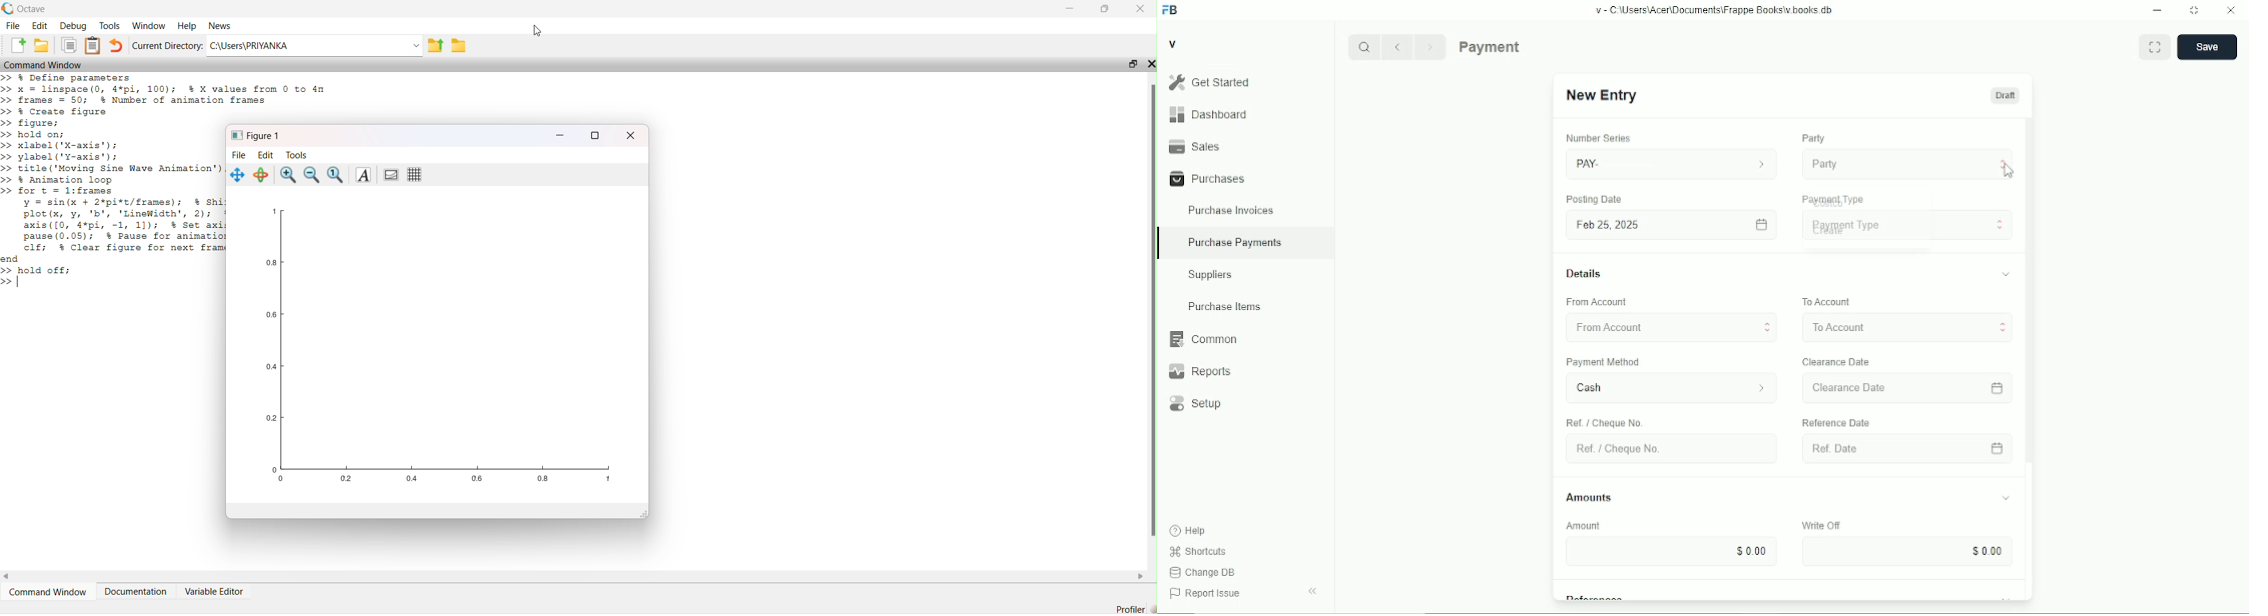 The height and width of the screenshot is (616, 2268). I want to click on ‘Reference Date, so click(1839, 422).